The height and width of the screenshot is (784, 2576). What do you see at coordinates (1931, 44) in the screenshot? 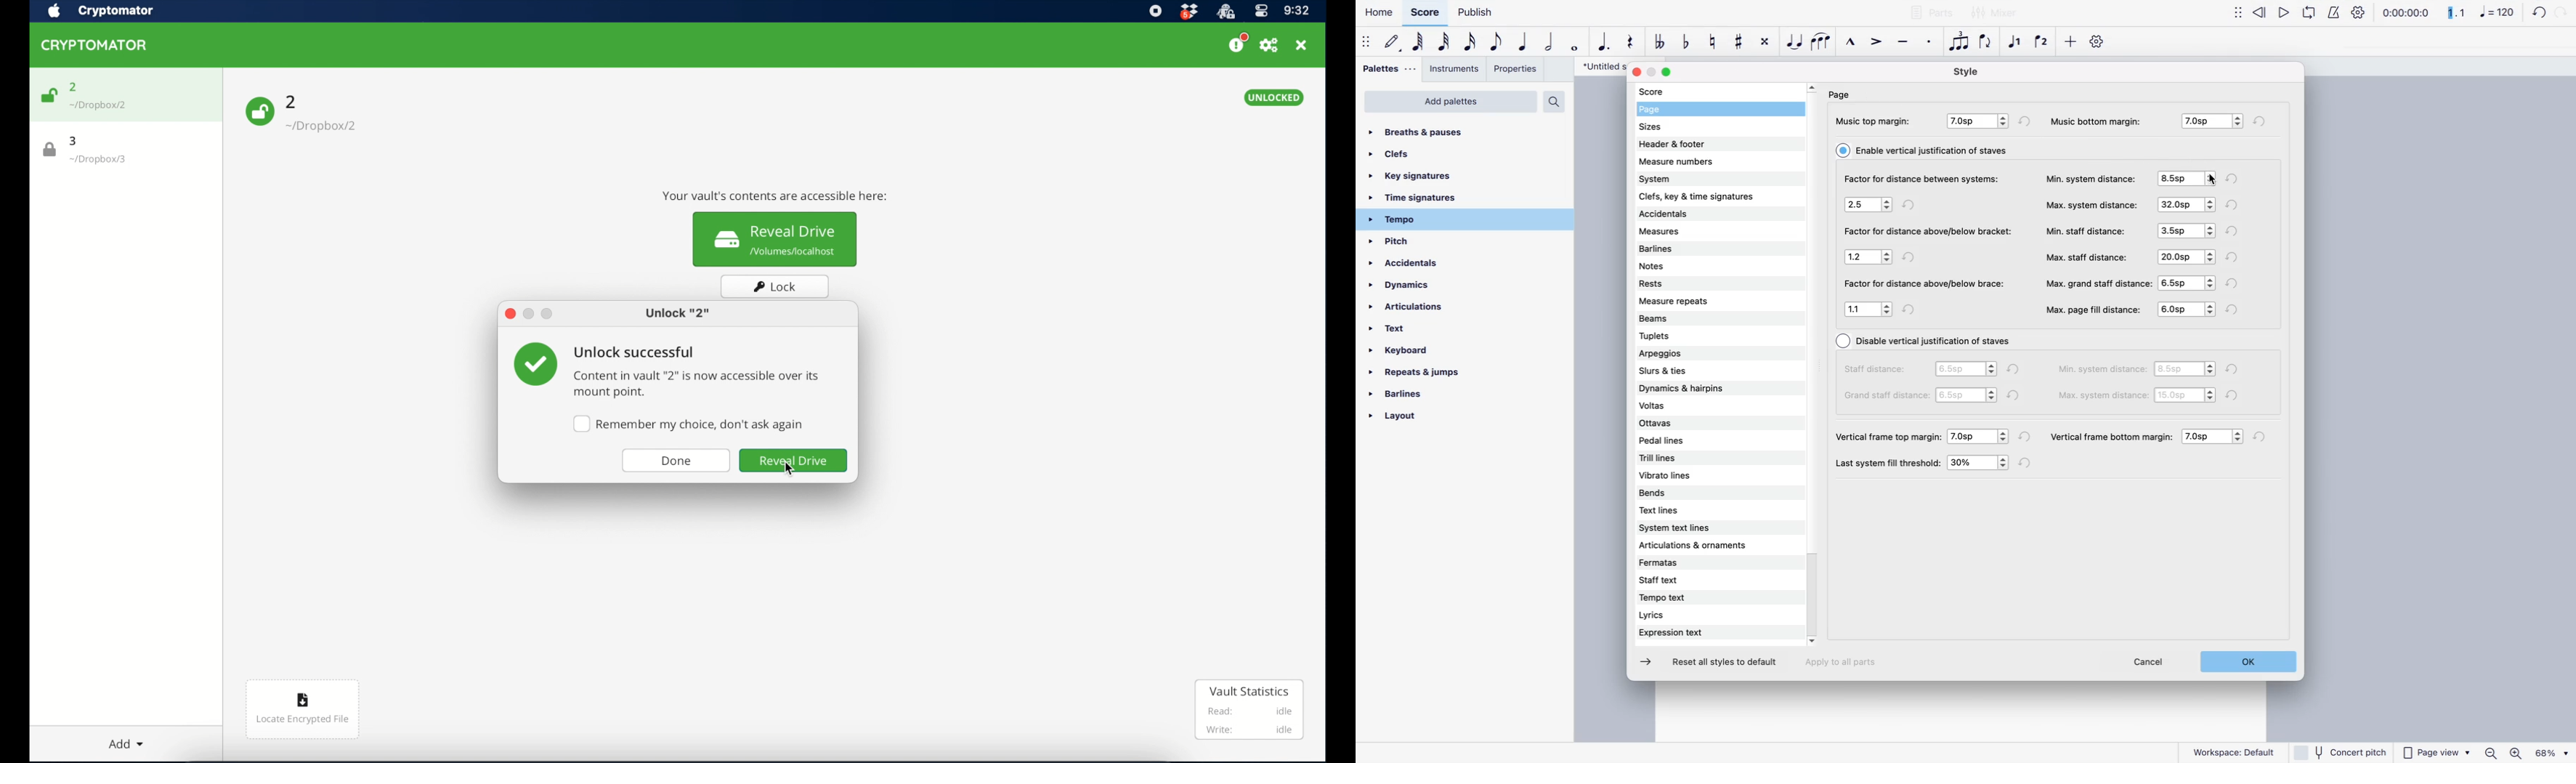
I see `staccato` at bounding box center [1931, 44].